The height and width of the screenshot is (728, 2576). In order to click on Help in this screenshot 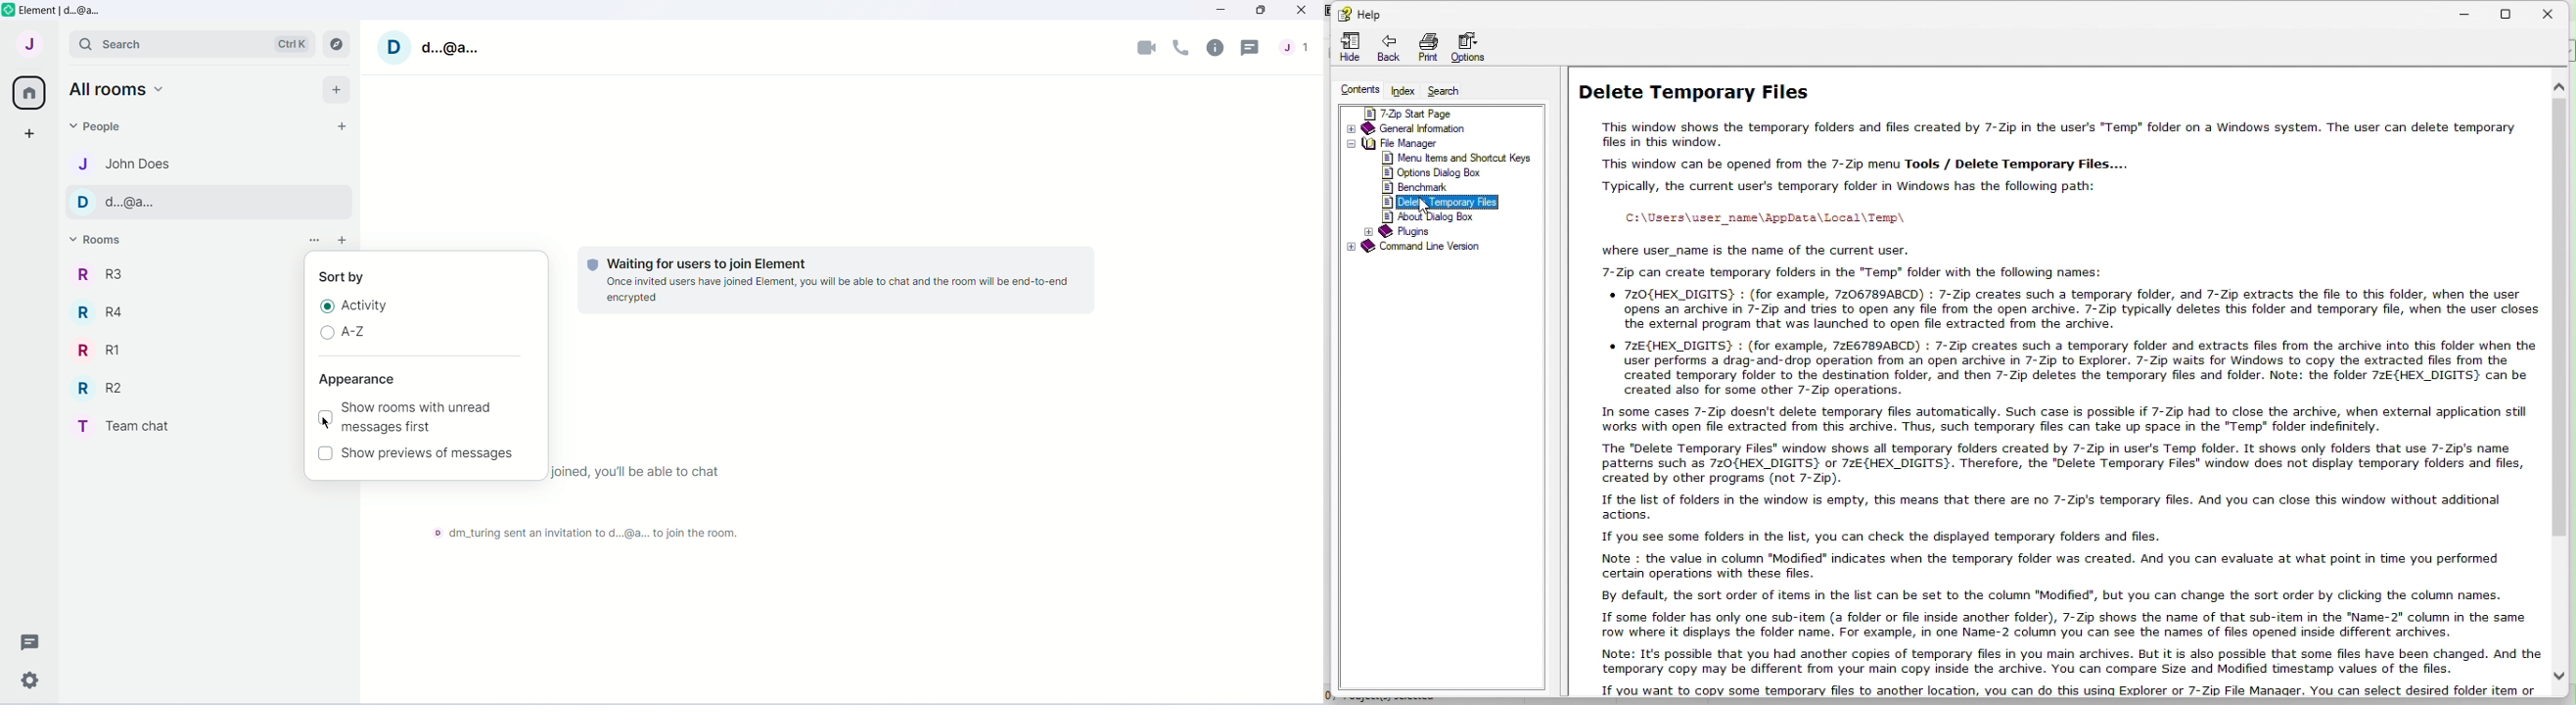, I will do `click(1358, 12)`.